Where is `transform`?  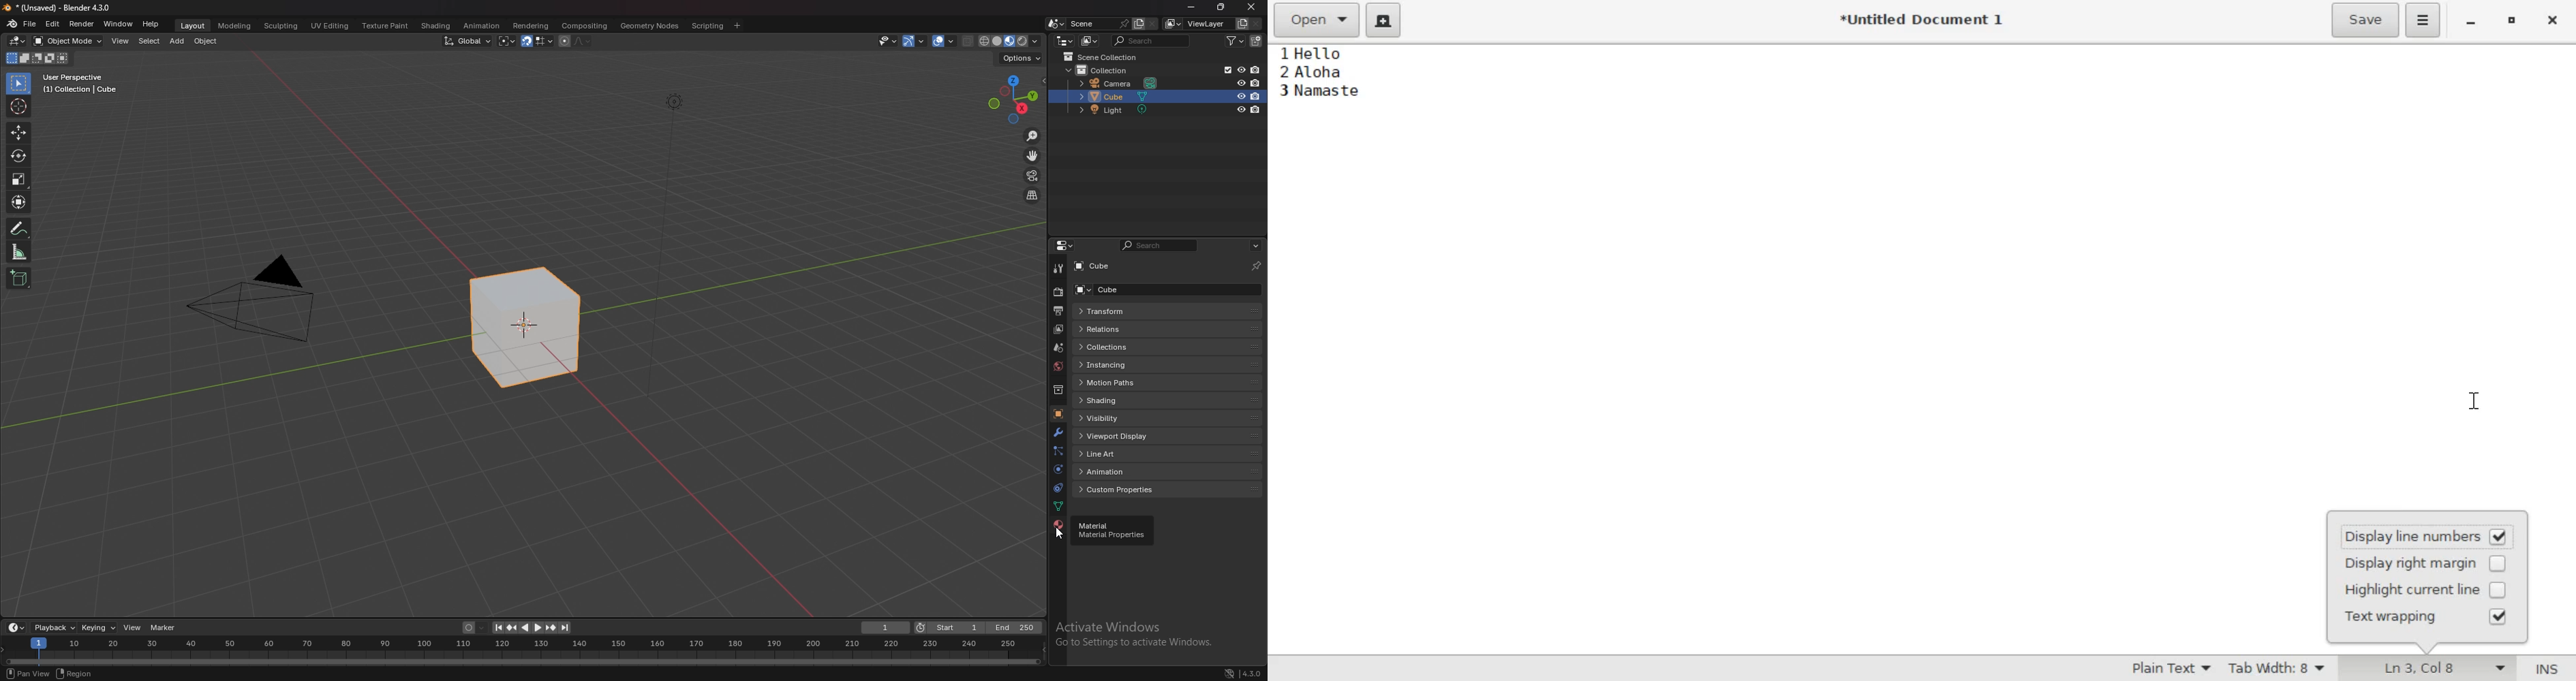 transform is located at coordinates (1166, 309).